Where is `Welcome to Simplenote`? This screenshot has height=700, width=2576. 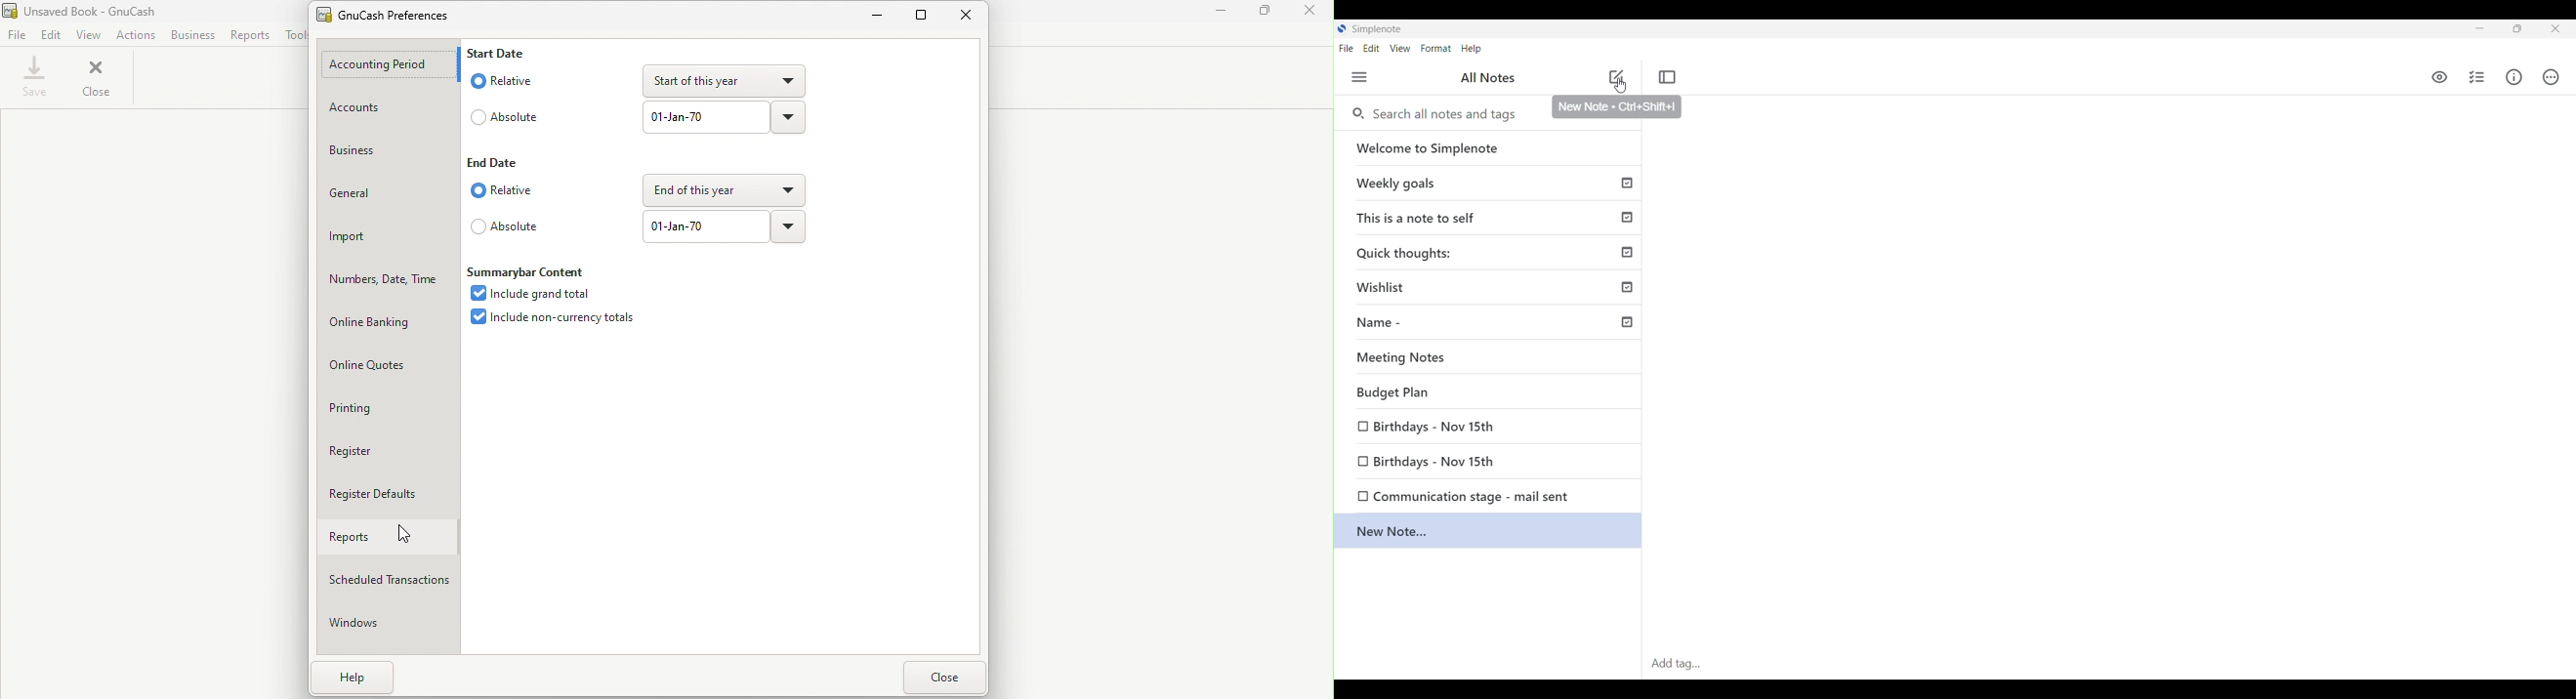 Welcome to Simplenote is located at coordinates (1489, 147).